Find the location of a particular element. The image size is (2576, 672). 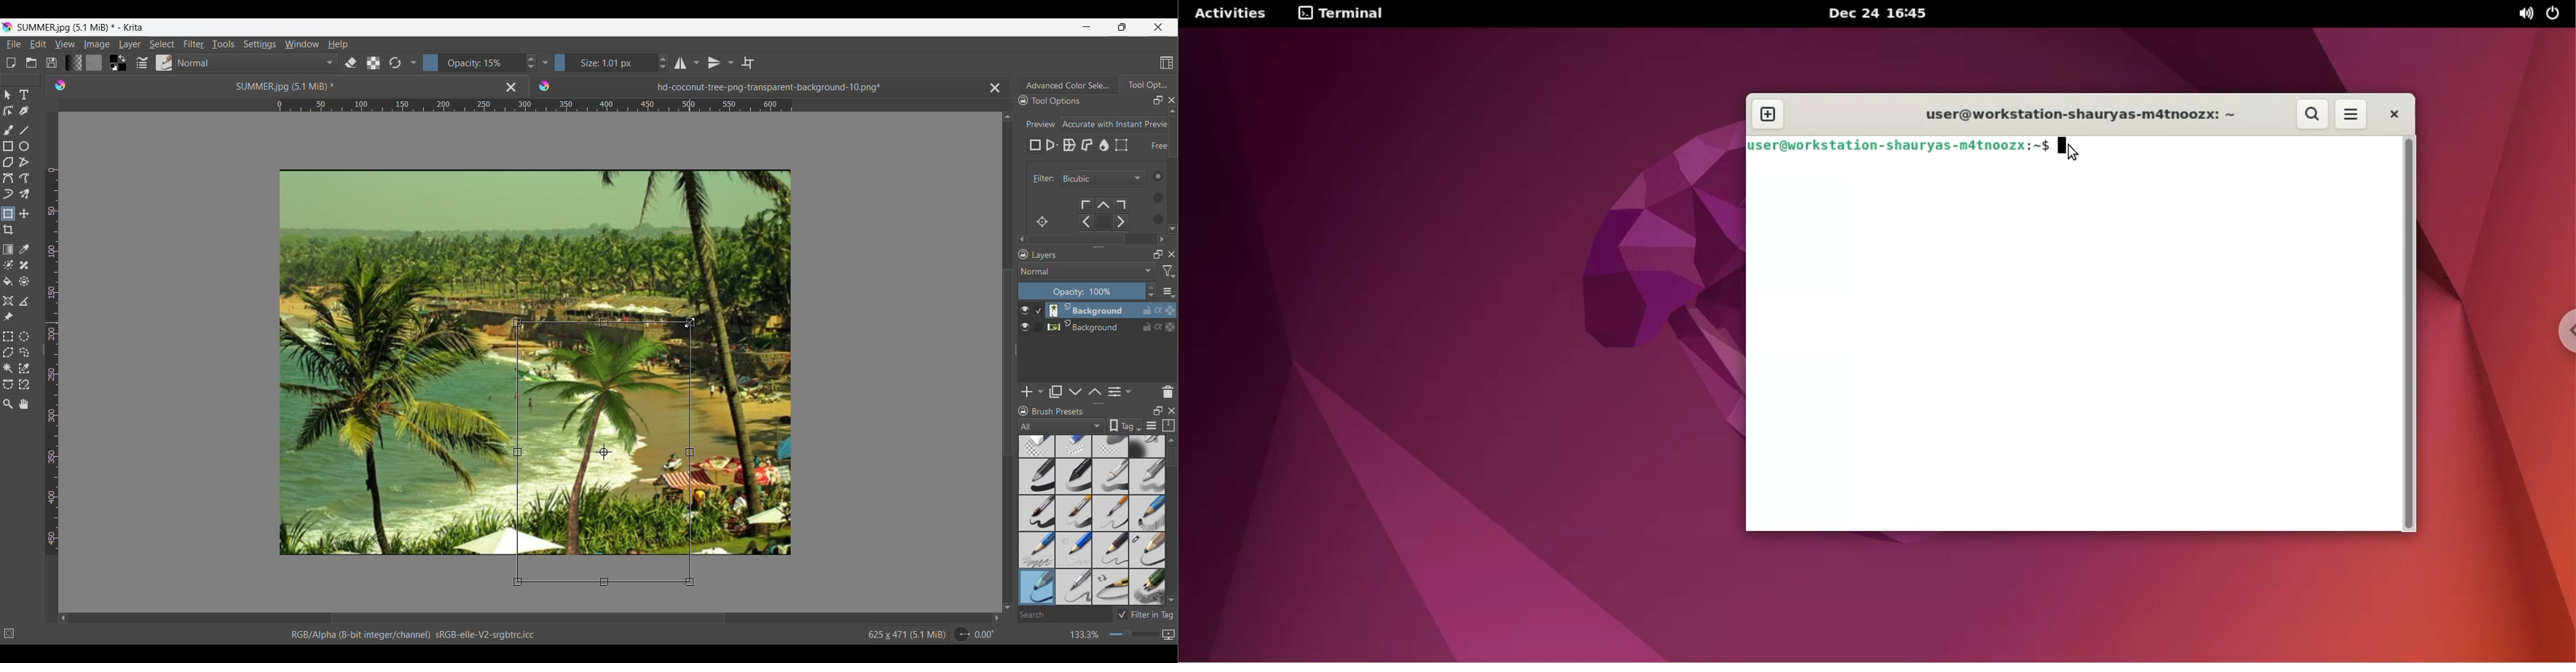

Lock Layers is located at coordinates (1024, 254).